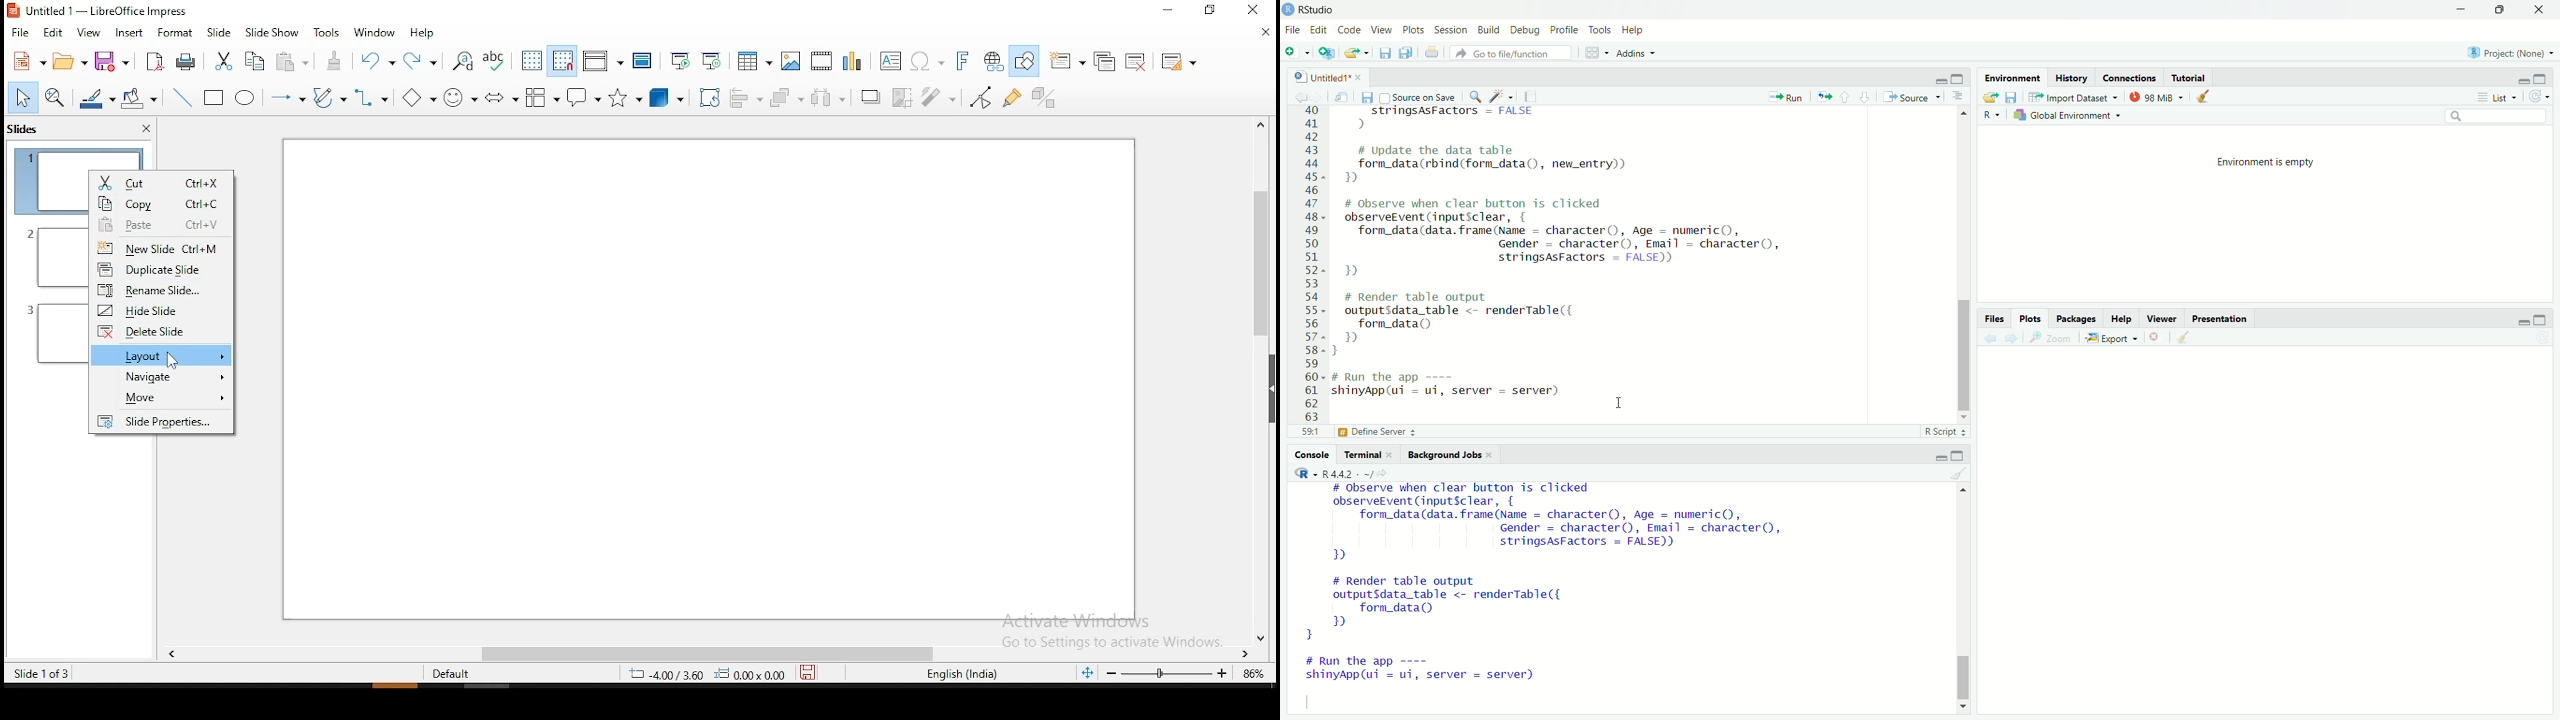 The height and width of the screenshot is (728, 2576). What do you see at coordinates (1600, 29) in the screenshot?
I see `Tools` at bounding box center [1600, 29].